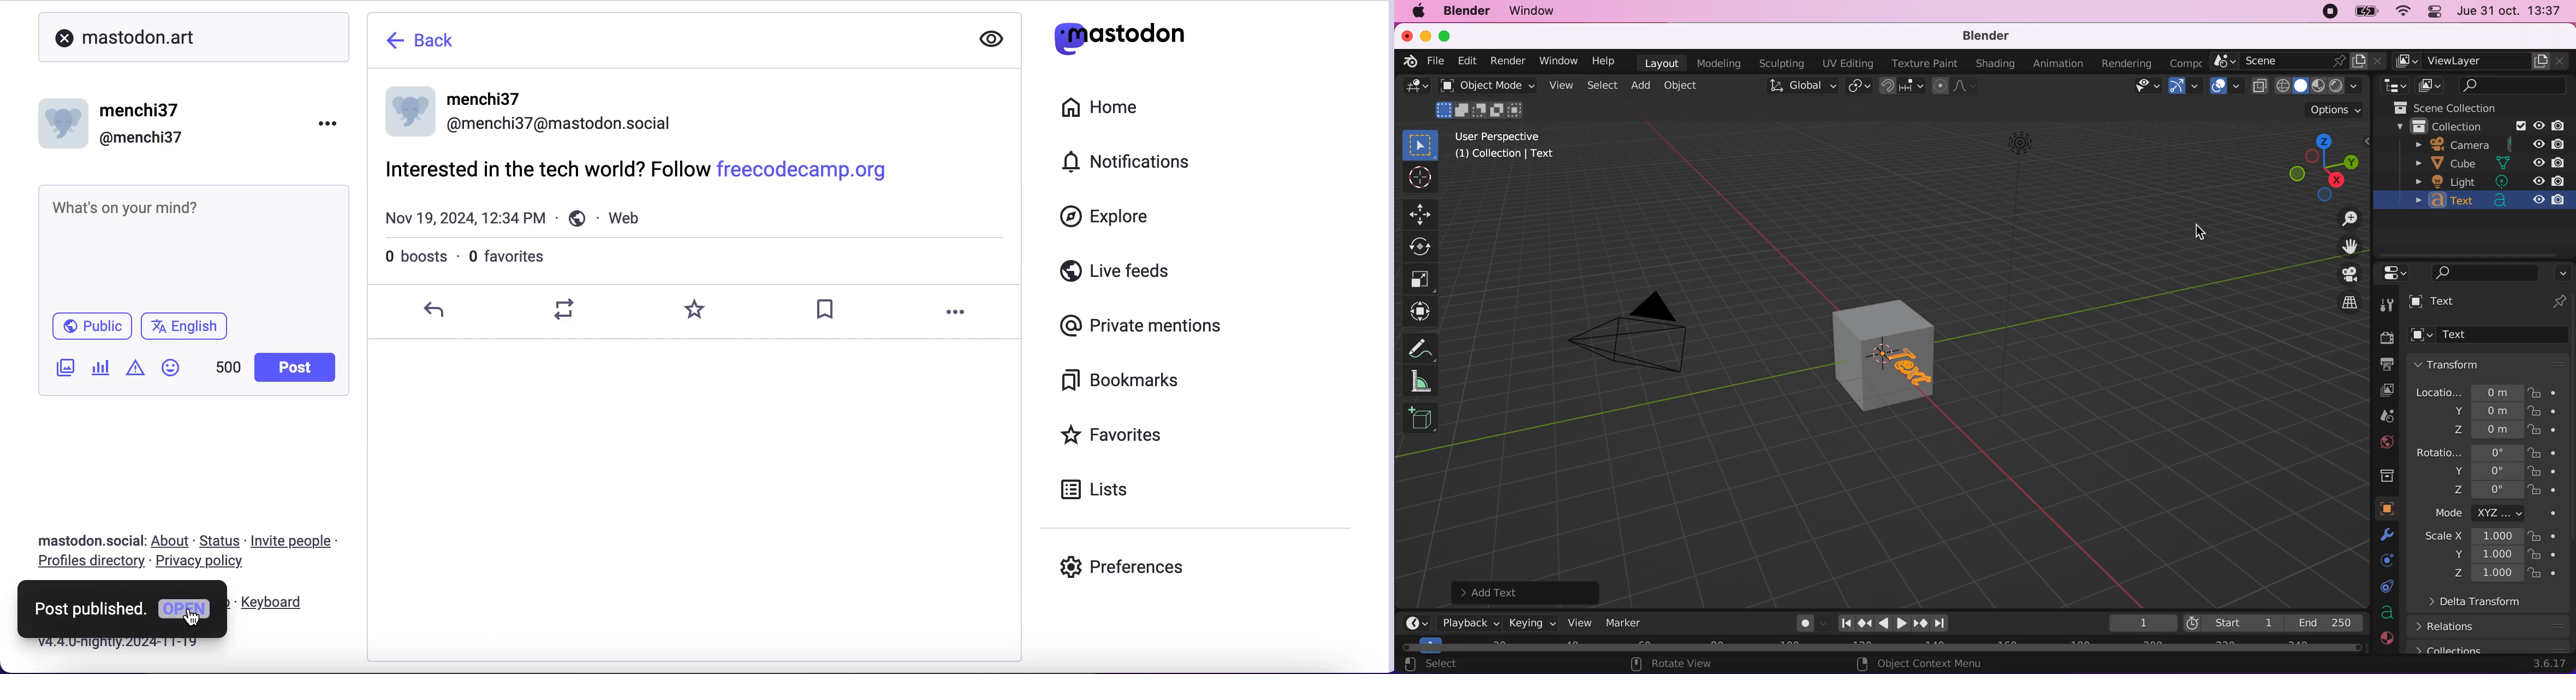  Describe the element at coordinates (1859, 88) in the screenshot. I see `transform pivot point` at that location.